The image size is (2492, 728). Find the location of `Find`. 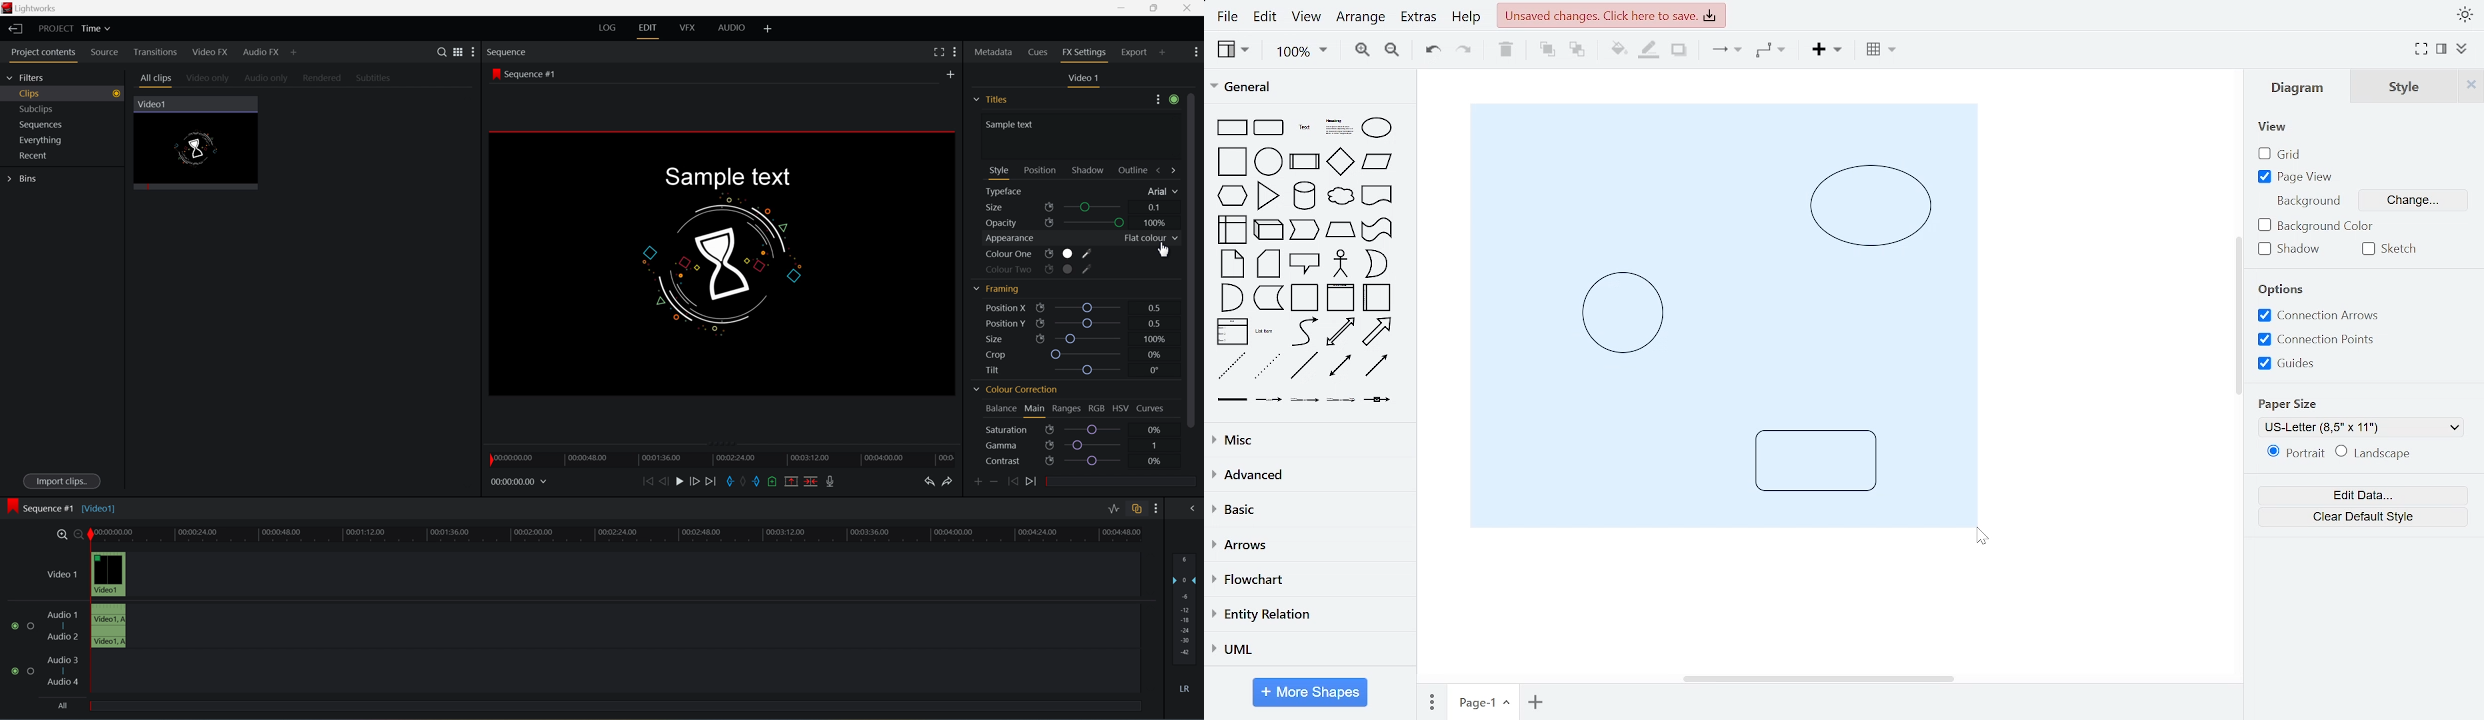

Find is located at coordinates (440, 51).